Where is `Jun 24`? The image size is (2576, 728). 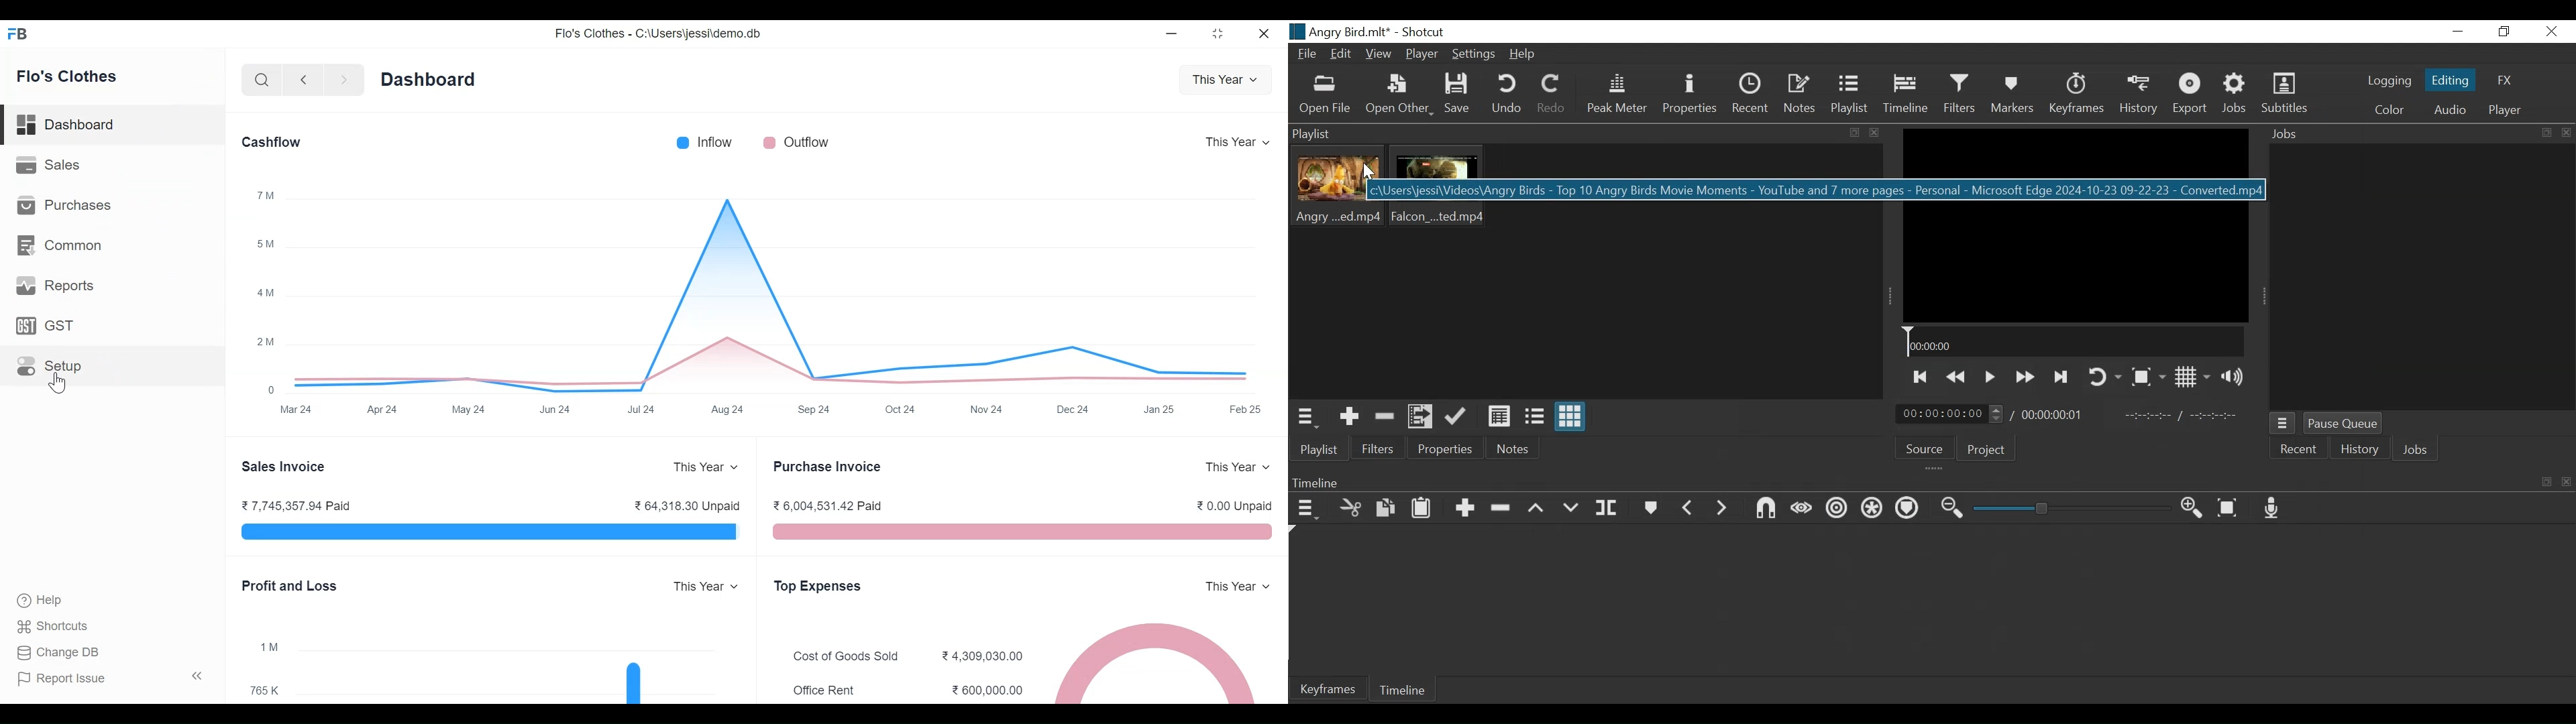 Jun 24 is located at coordinates (557, 410).